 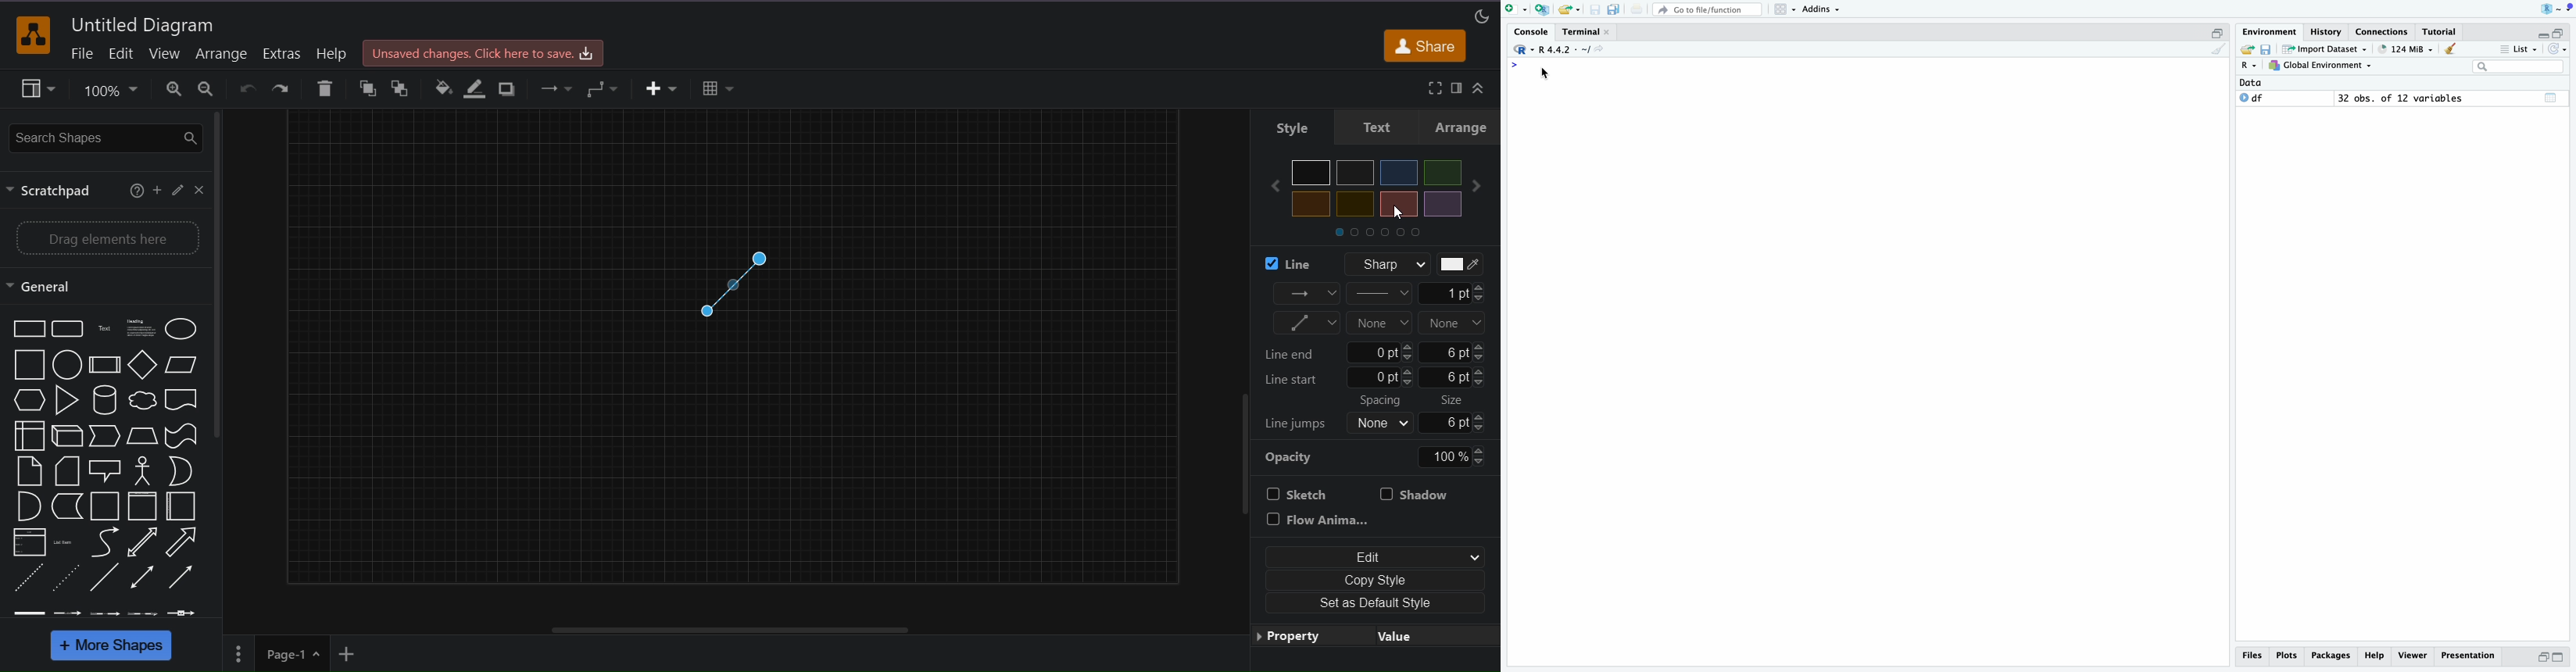 What do you see at coordinates (80, 54) in the screenshot?
I see `file` at bounding box center [80, 54].